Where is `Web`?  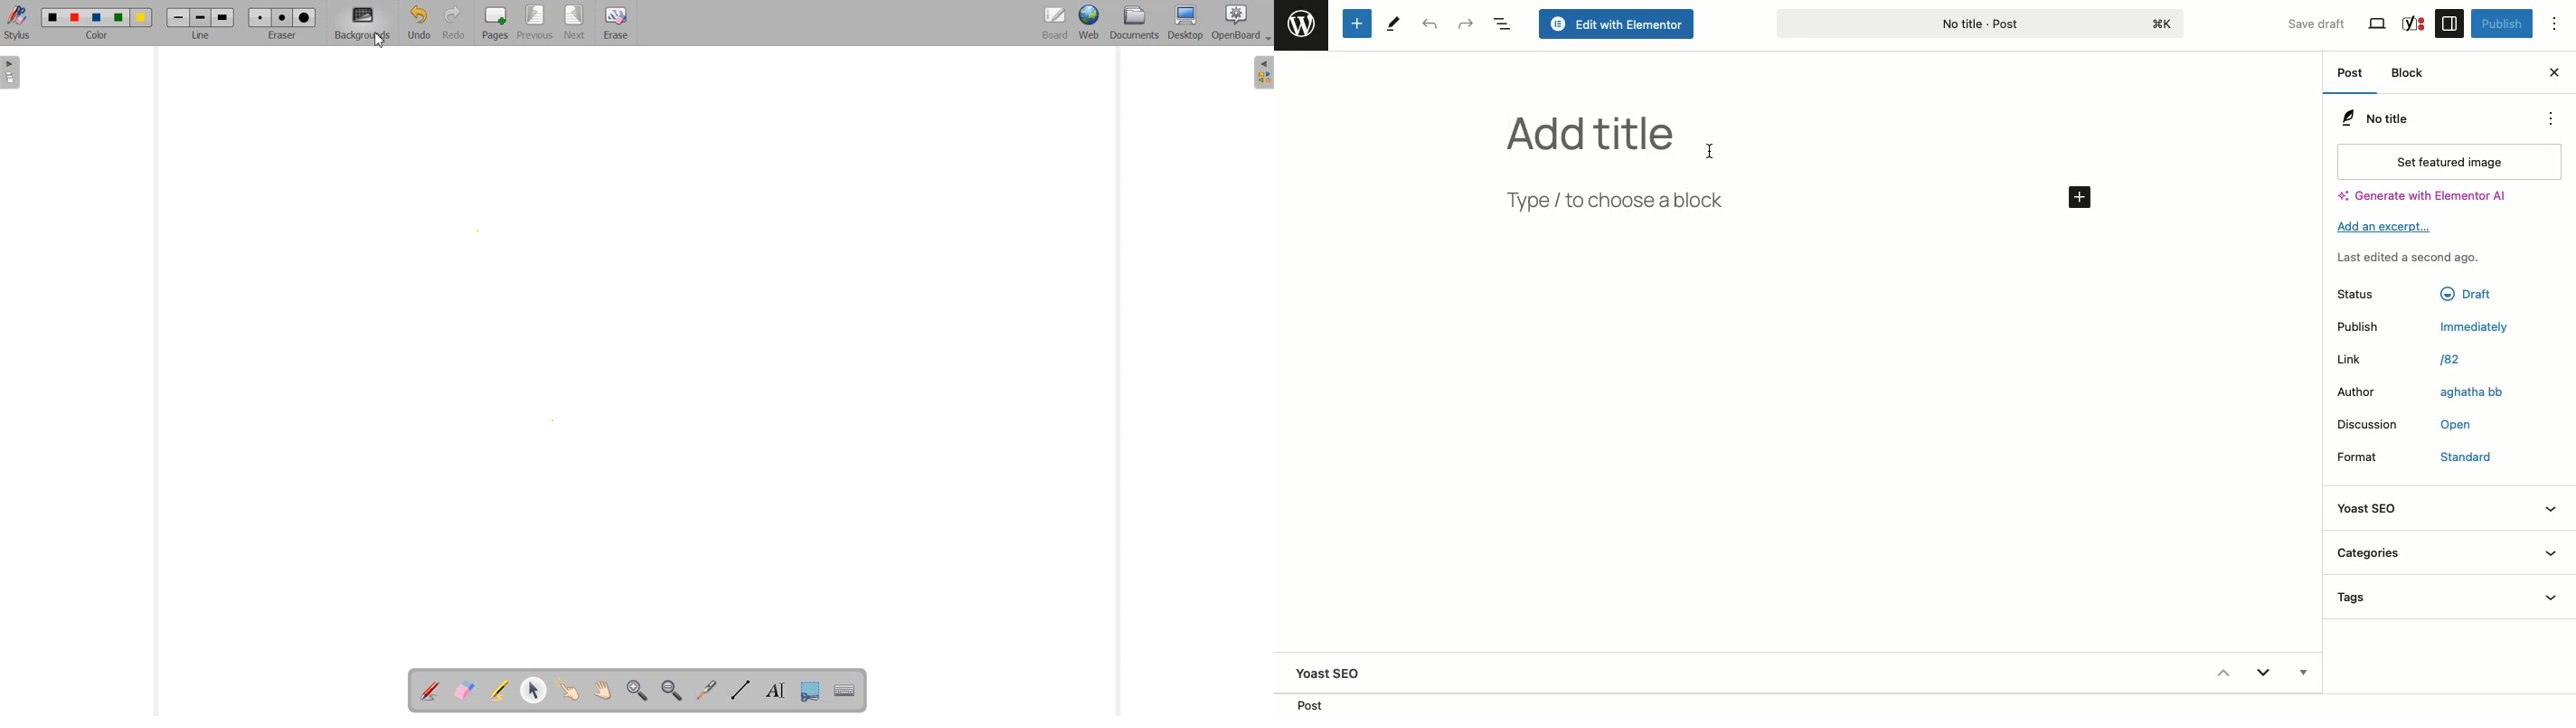
Web is located at coordinates (1090, 23).